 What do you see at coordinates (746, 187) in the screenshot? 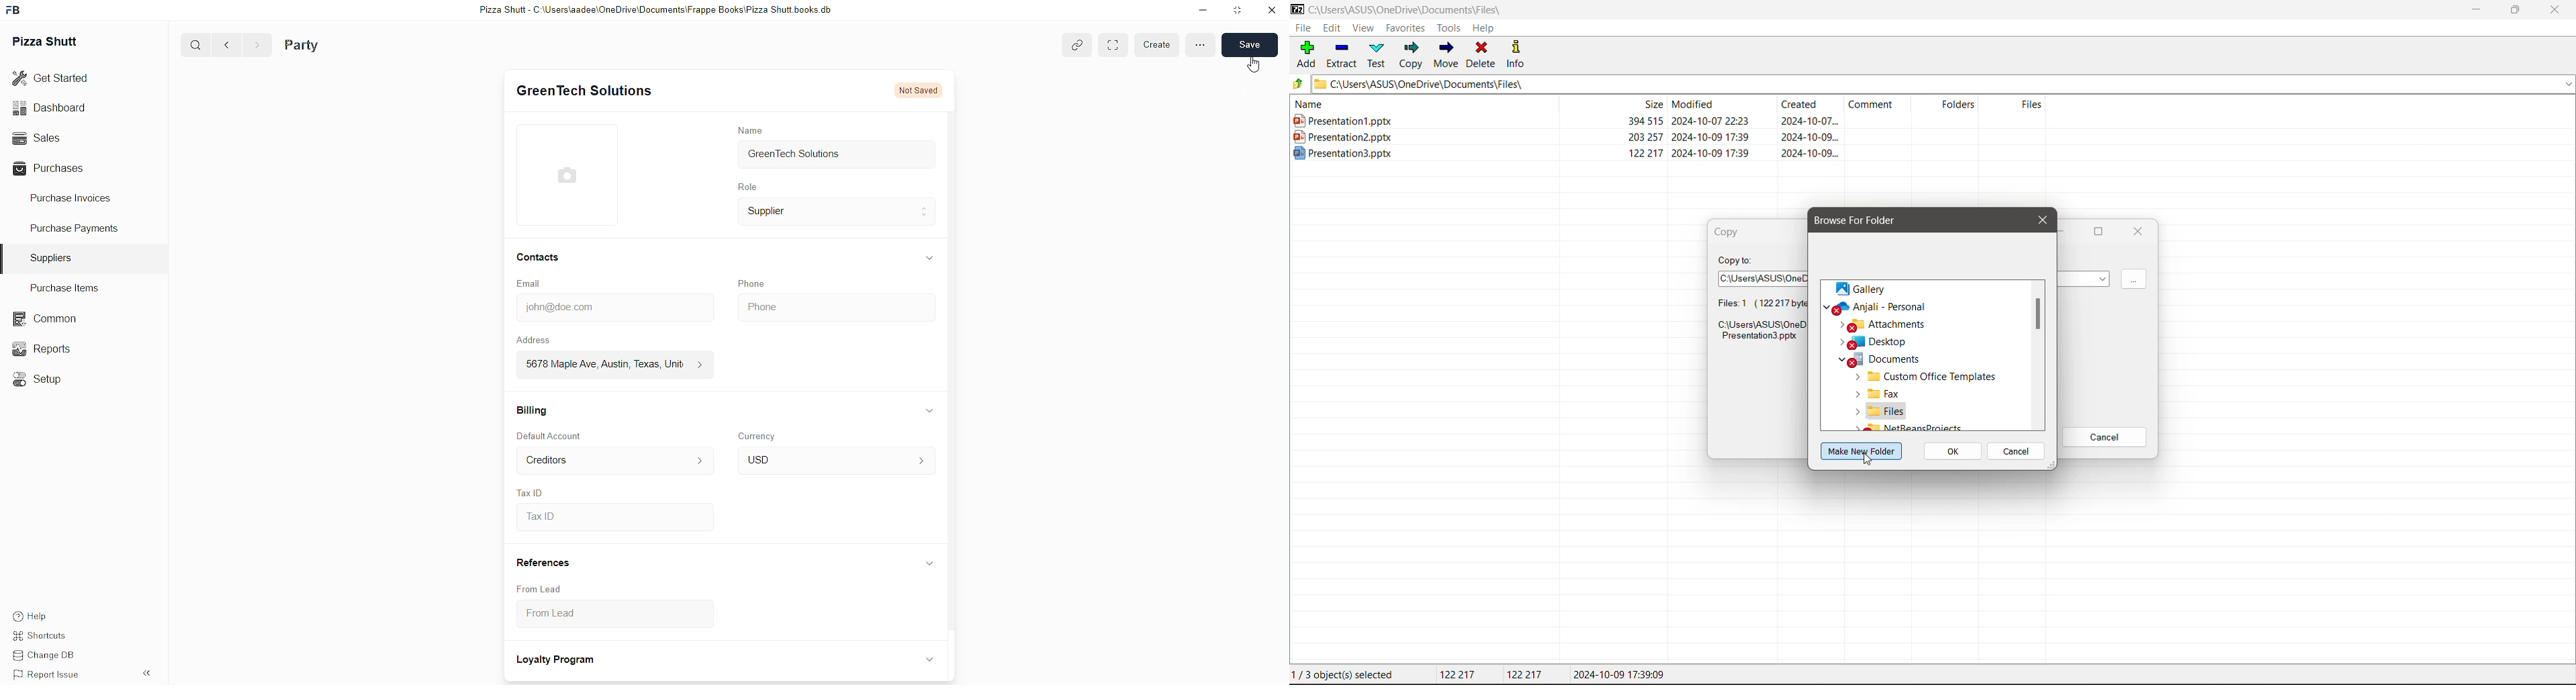
I see `Role` at bounding box center [746, 187].